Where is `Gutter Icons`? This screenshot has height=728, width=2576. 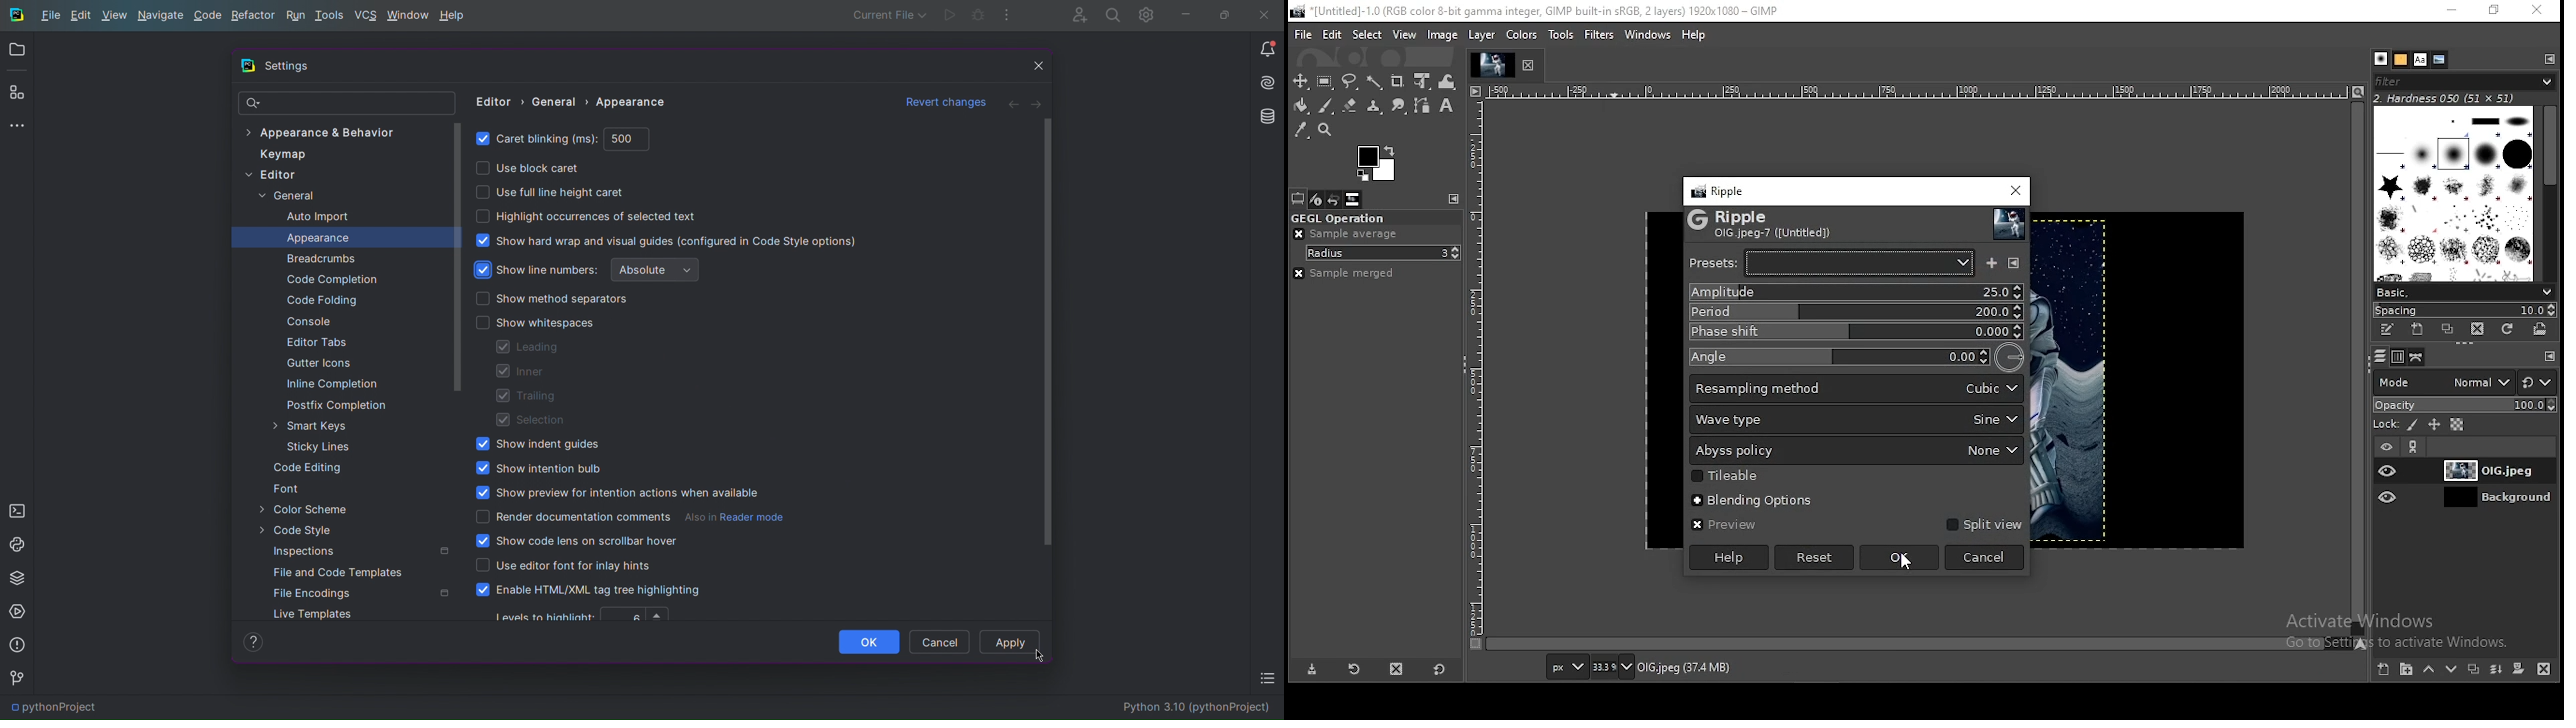
Gutter Icons is located at coordinates (312, 366).